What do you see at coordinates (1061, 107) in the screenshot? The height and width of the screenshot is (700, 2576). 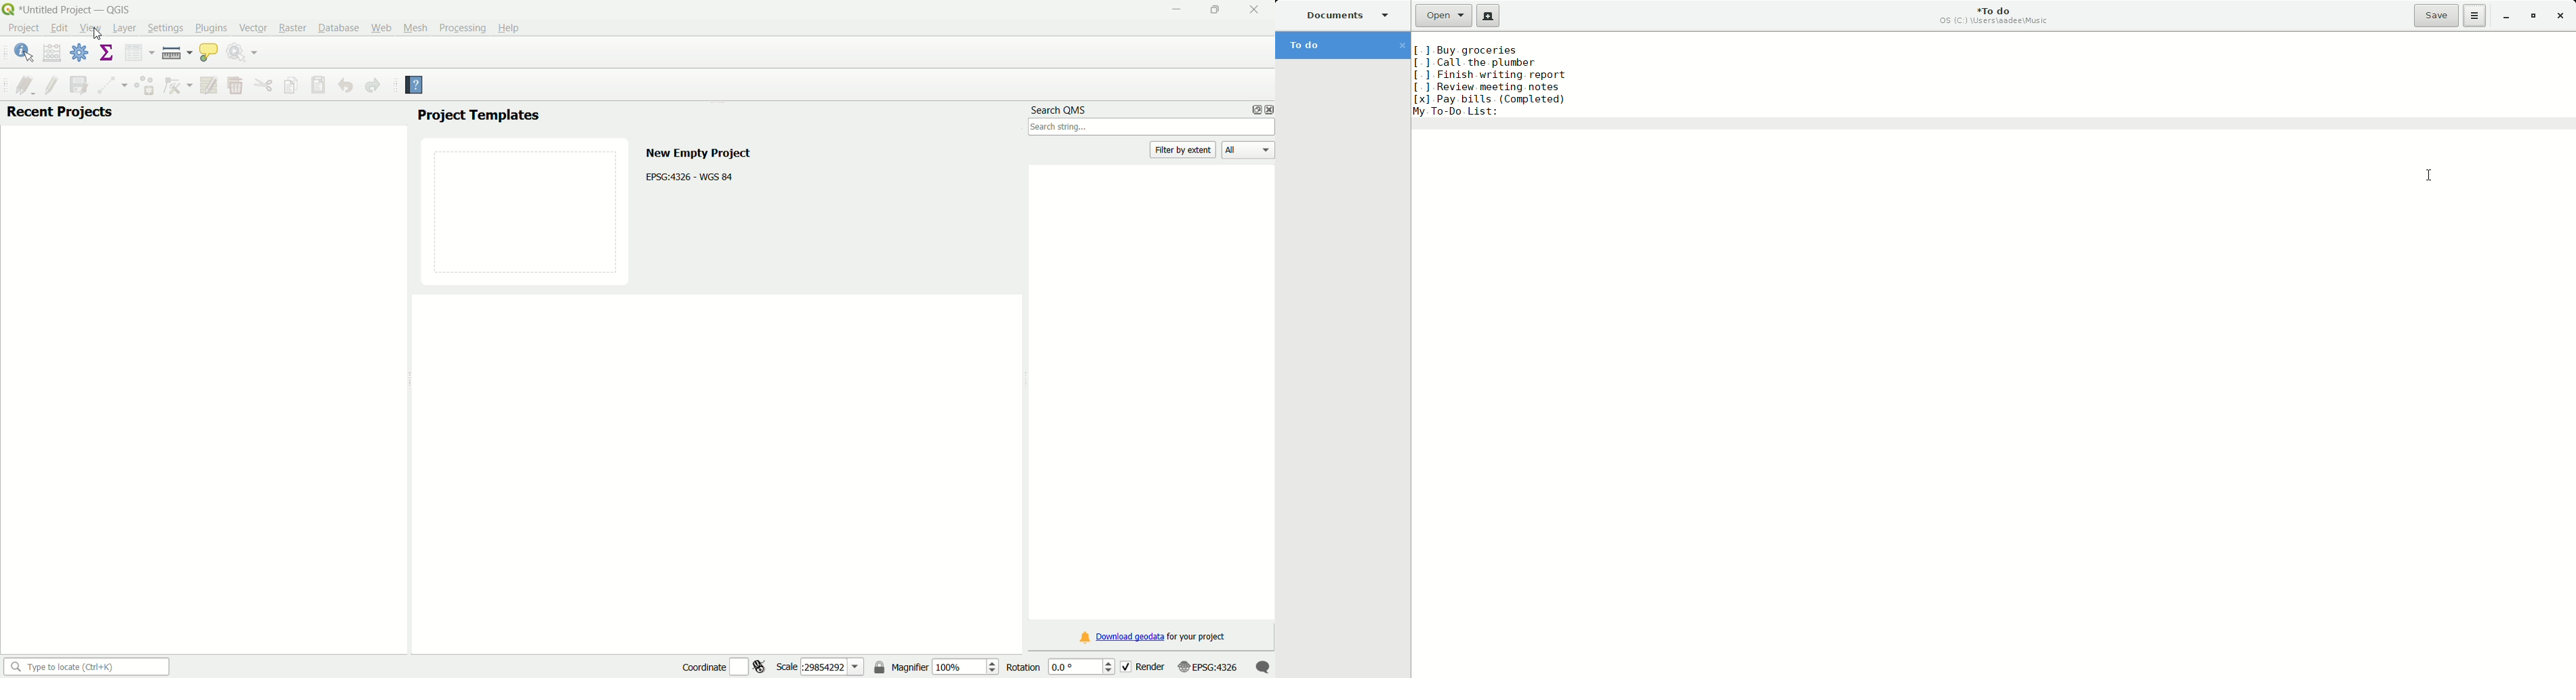 I see `search QMS` at bounding box center [1061, 107].